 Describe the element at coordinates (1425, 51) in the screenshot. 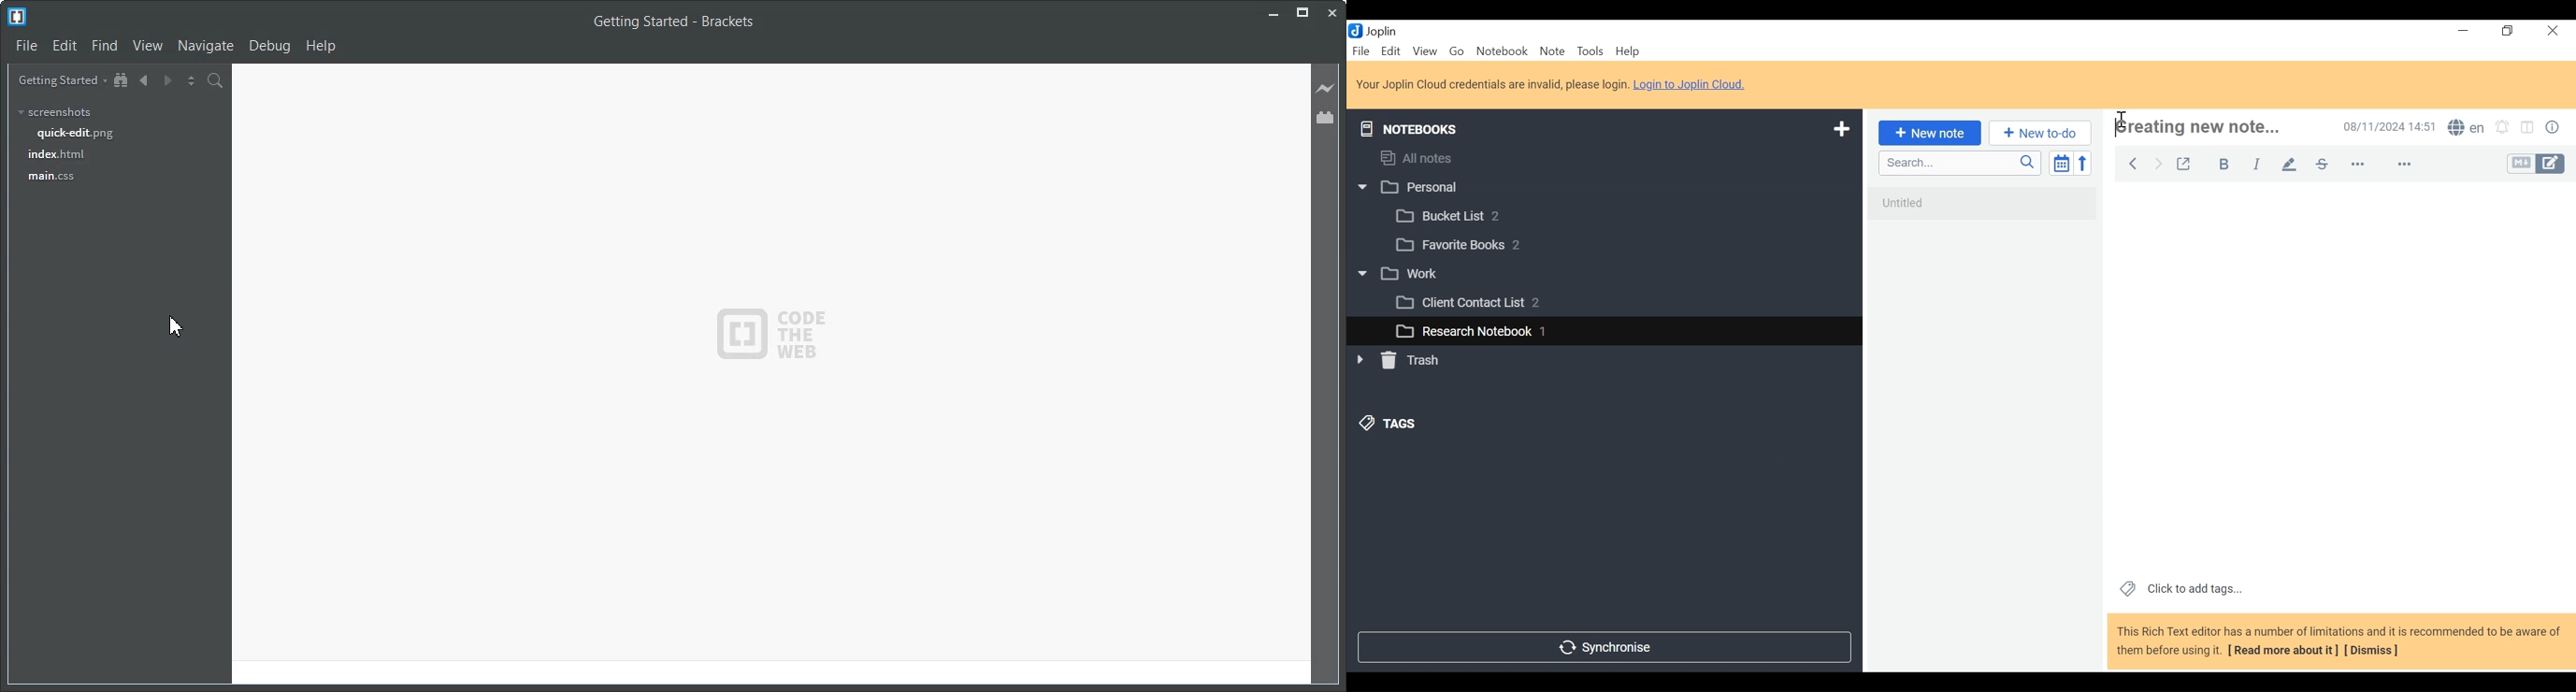

I see `View` at that location.